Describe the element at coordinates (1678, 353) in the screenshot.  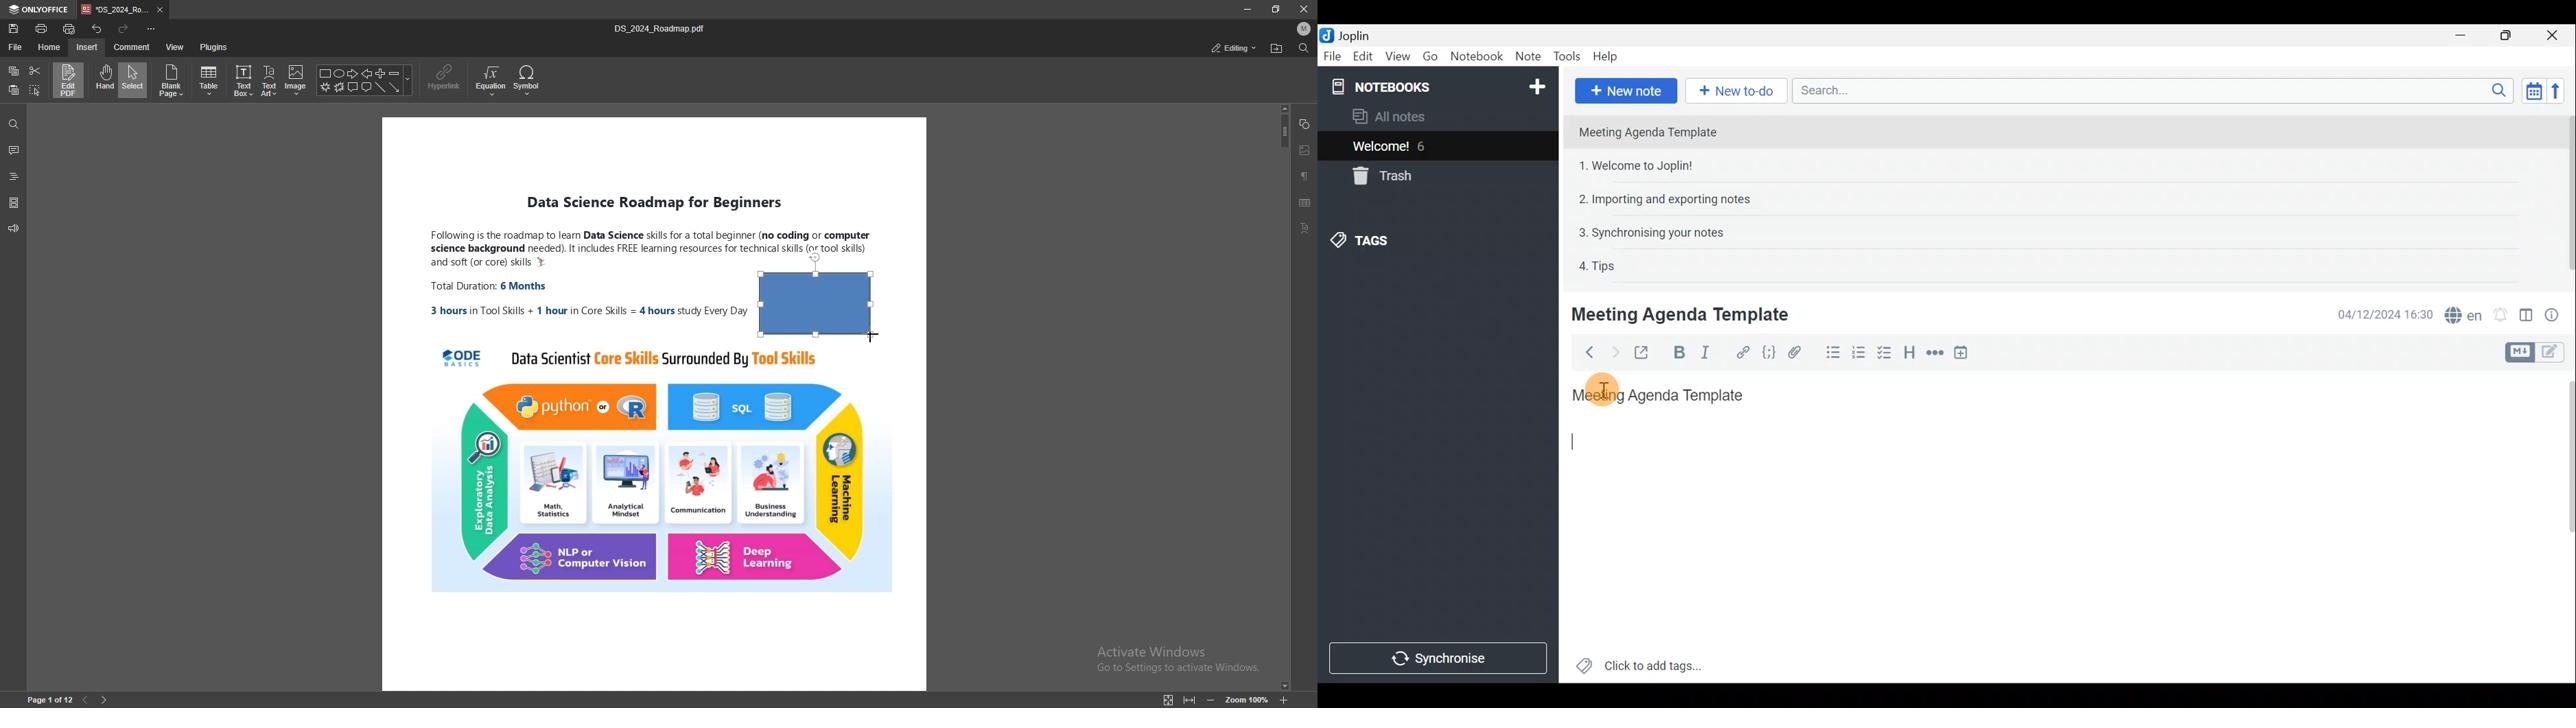
I see `Bold` at that location.